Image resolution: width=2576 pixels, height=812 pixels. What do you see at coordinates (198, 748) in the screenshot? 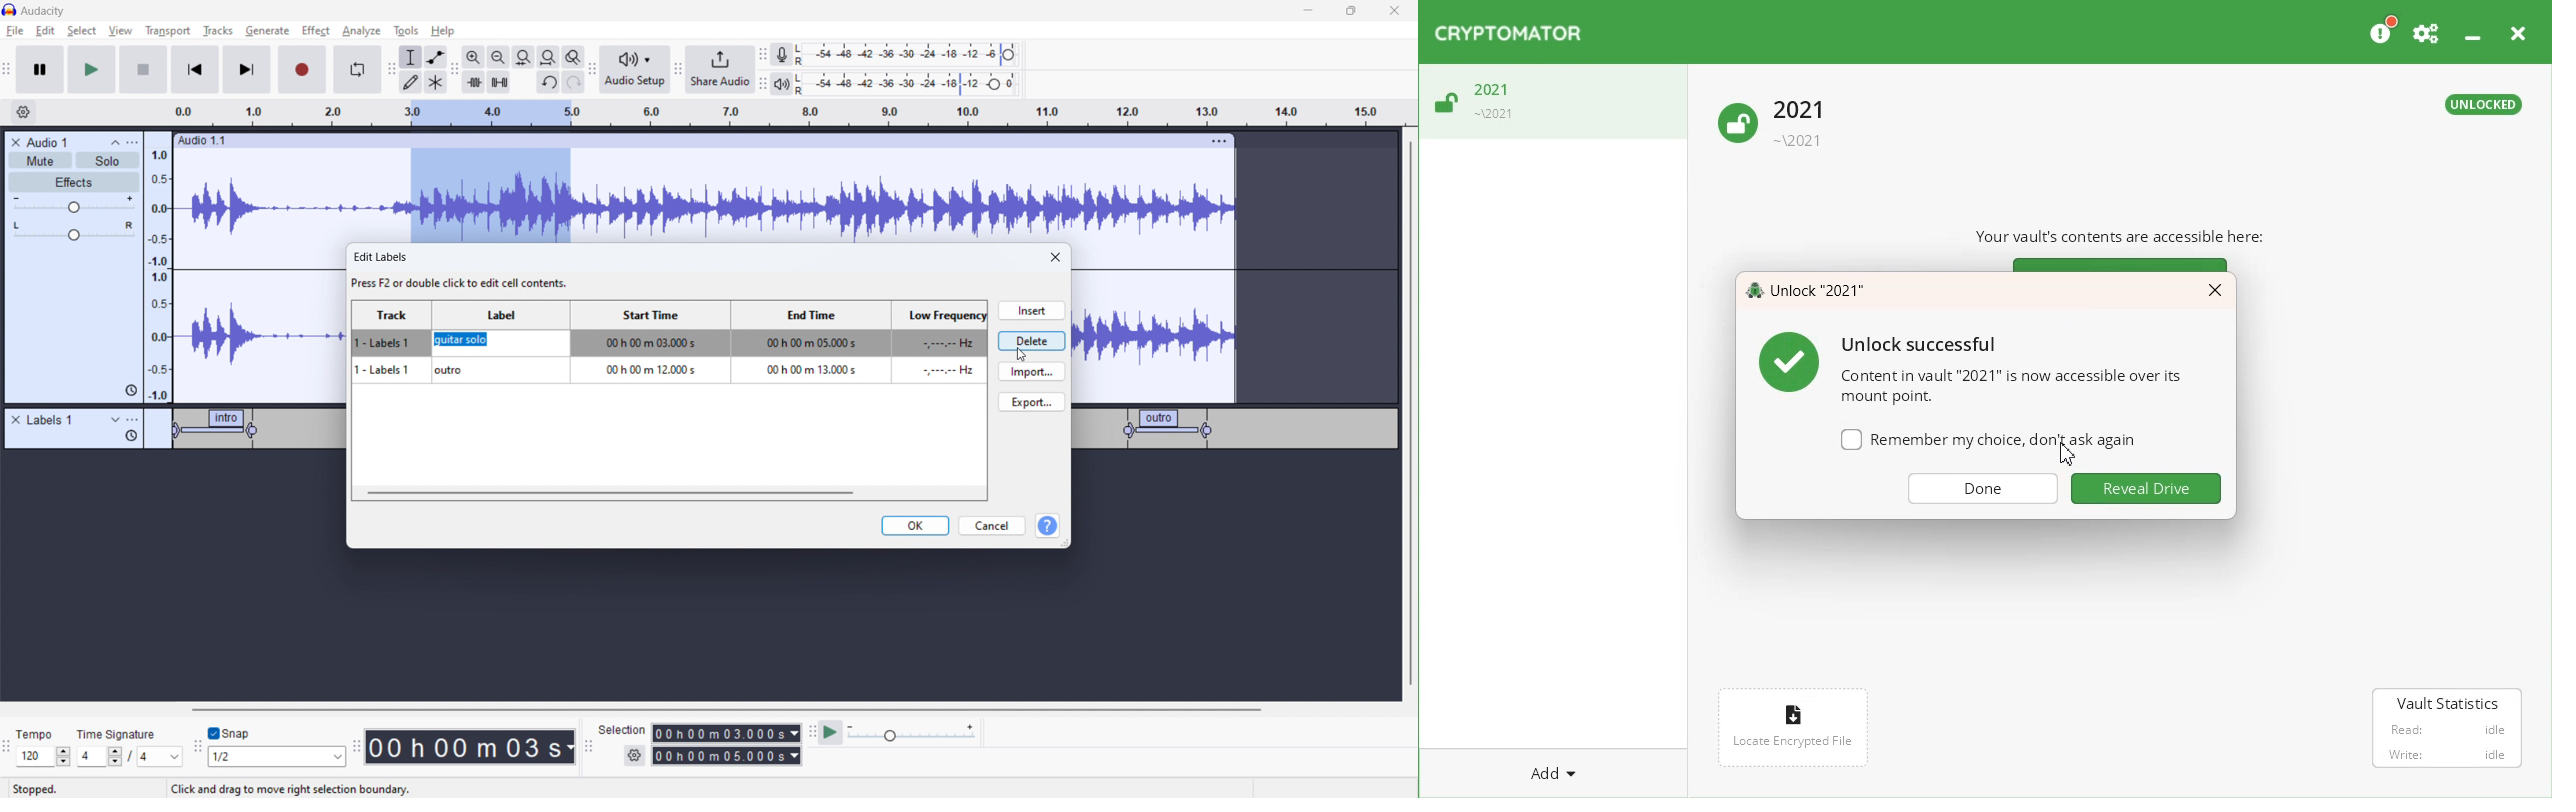
I see `snapping toolbar` at bounding box center [198, 748].